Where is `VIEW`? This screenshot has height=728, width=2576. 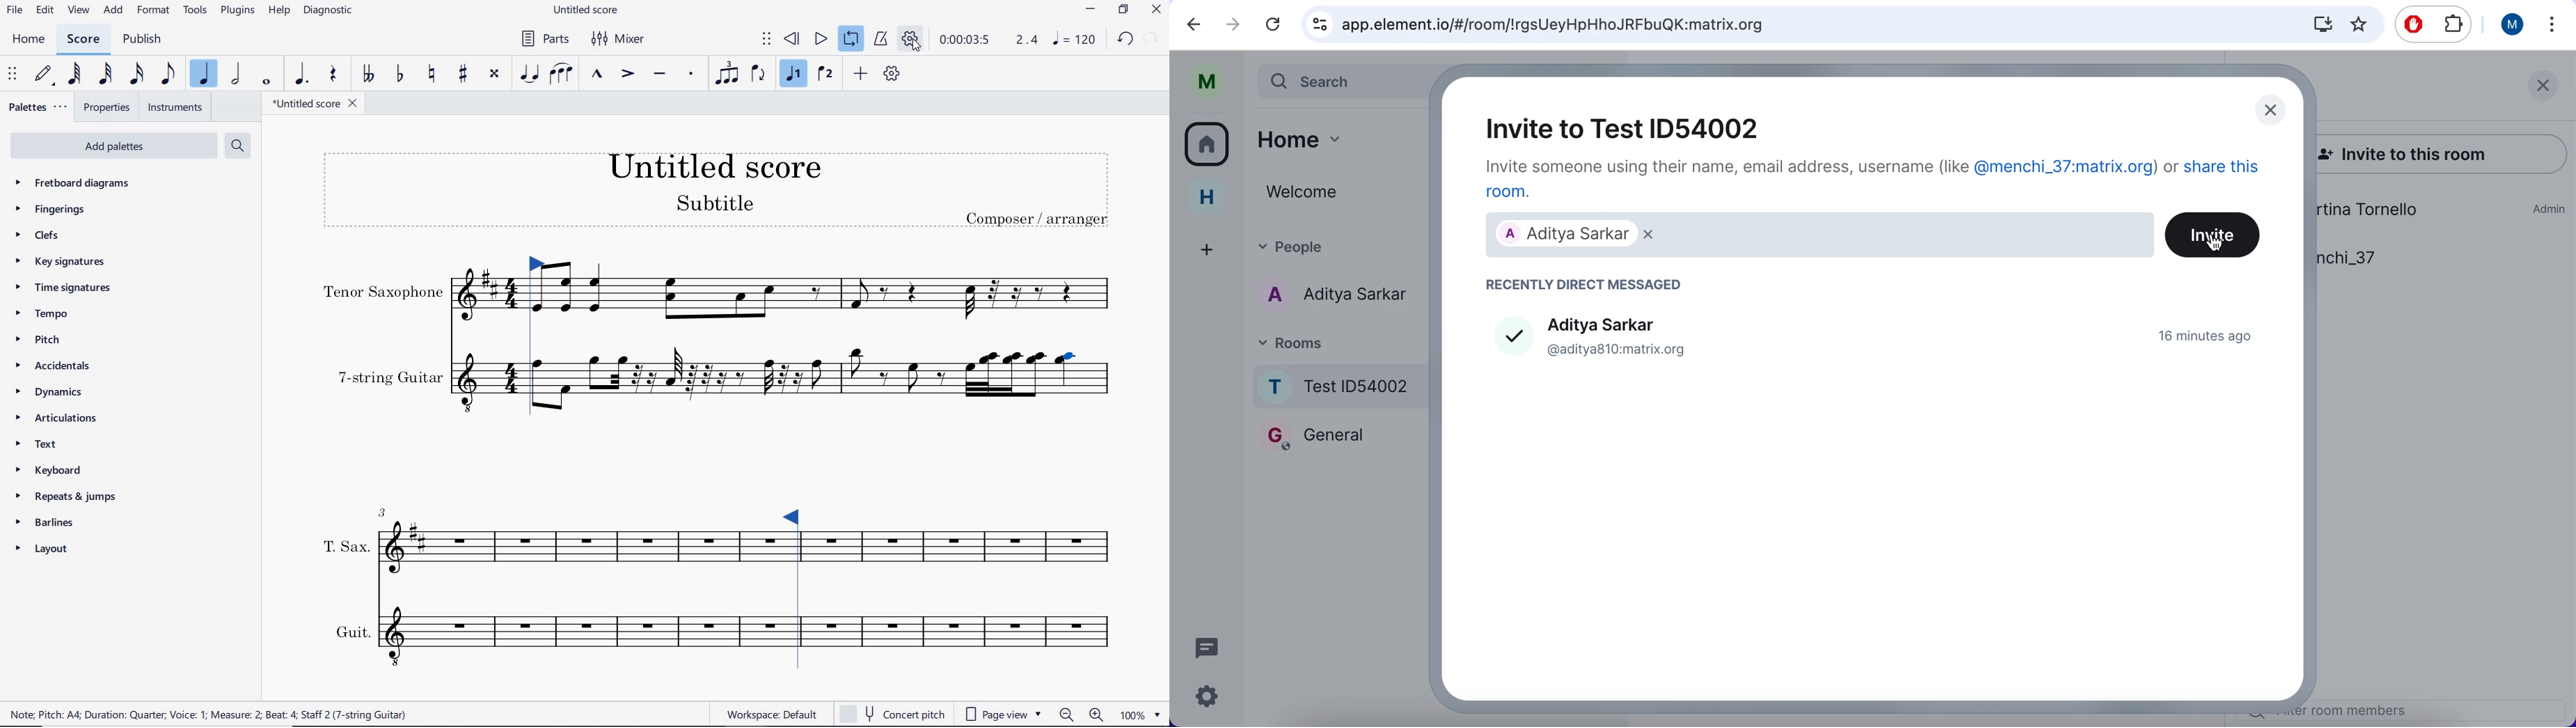
VIEW is located at coordinates (78, 10).